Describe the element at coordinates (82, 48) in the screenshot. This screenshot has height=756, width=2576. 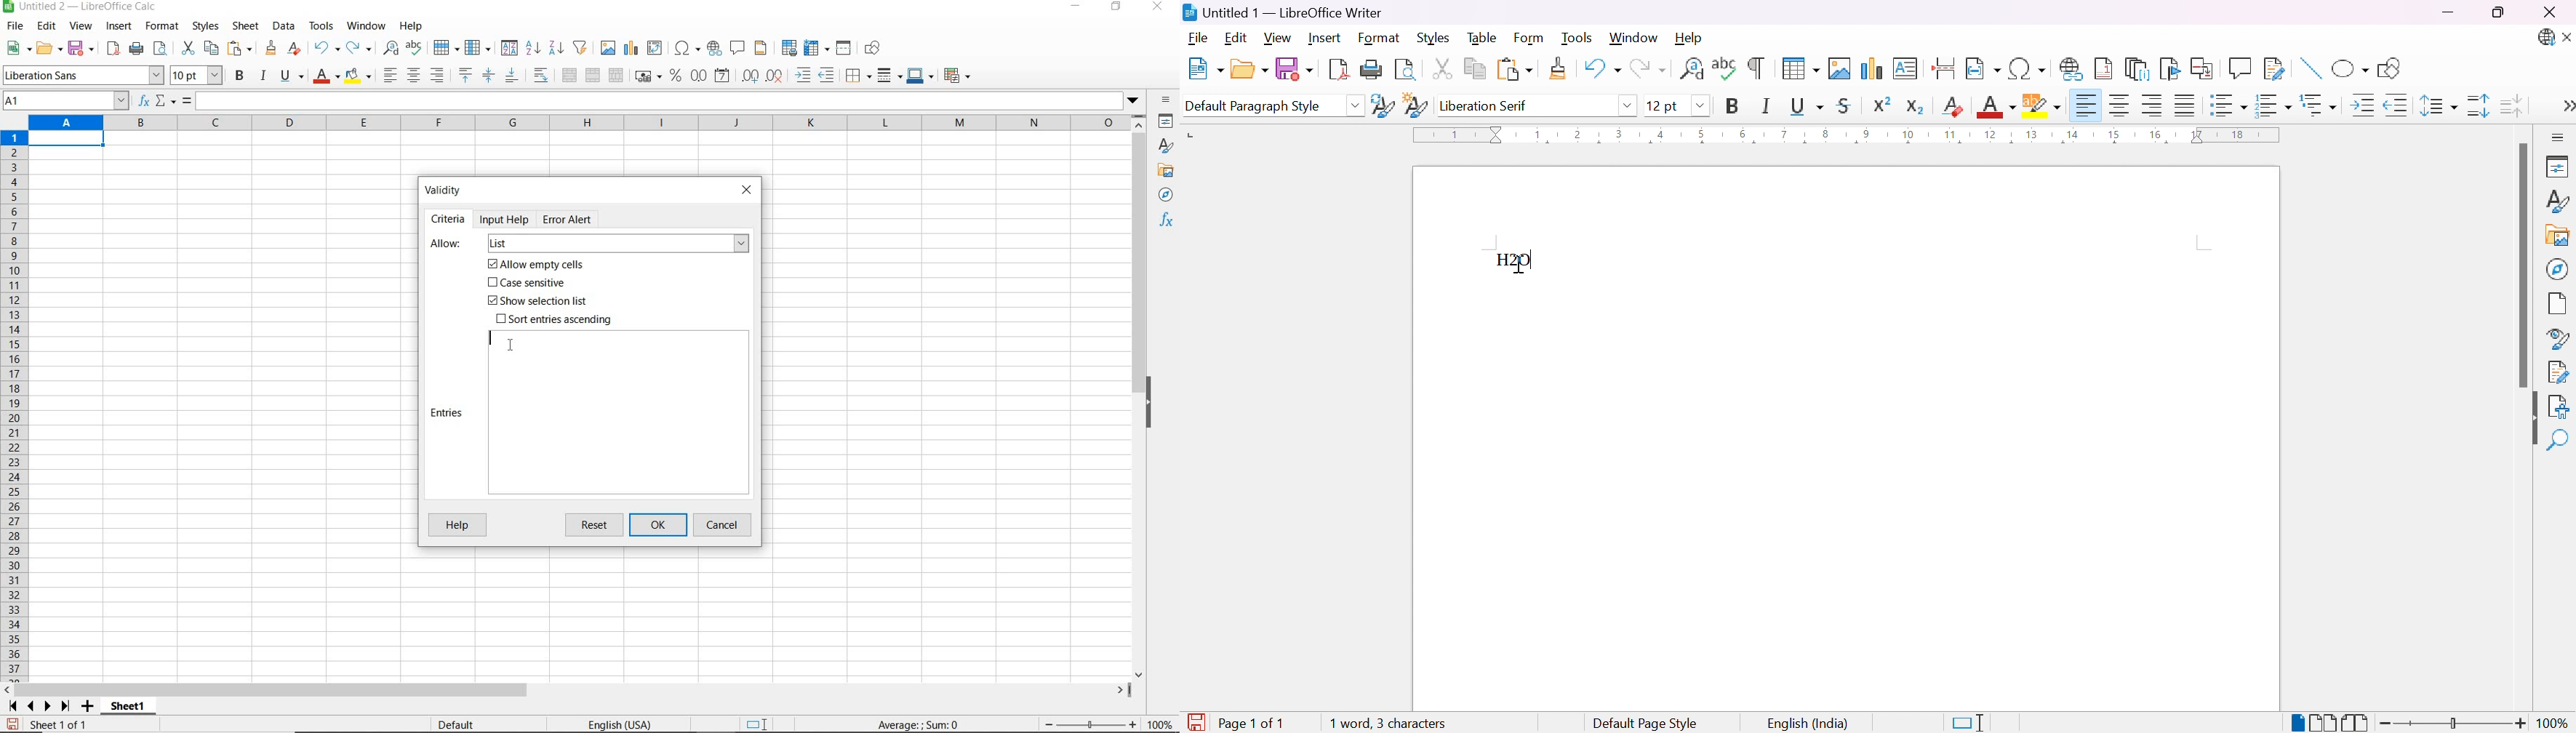
I see `save` at that location.